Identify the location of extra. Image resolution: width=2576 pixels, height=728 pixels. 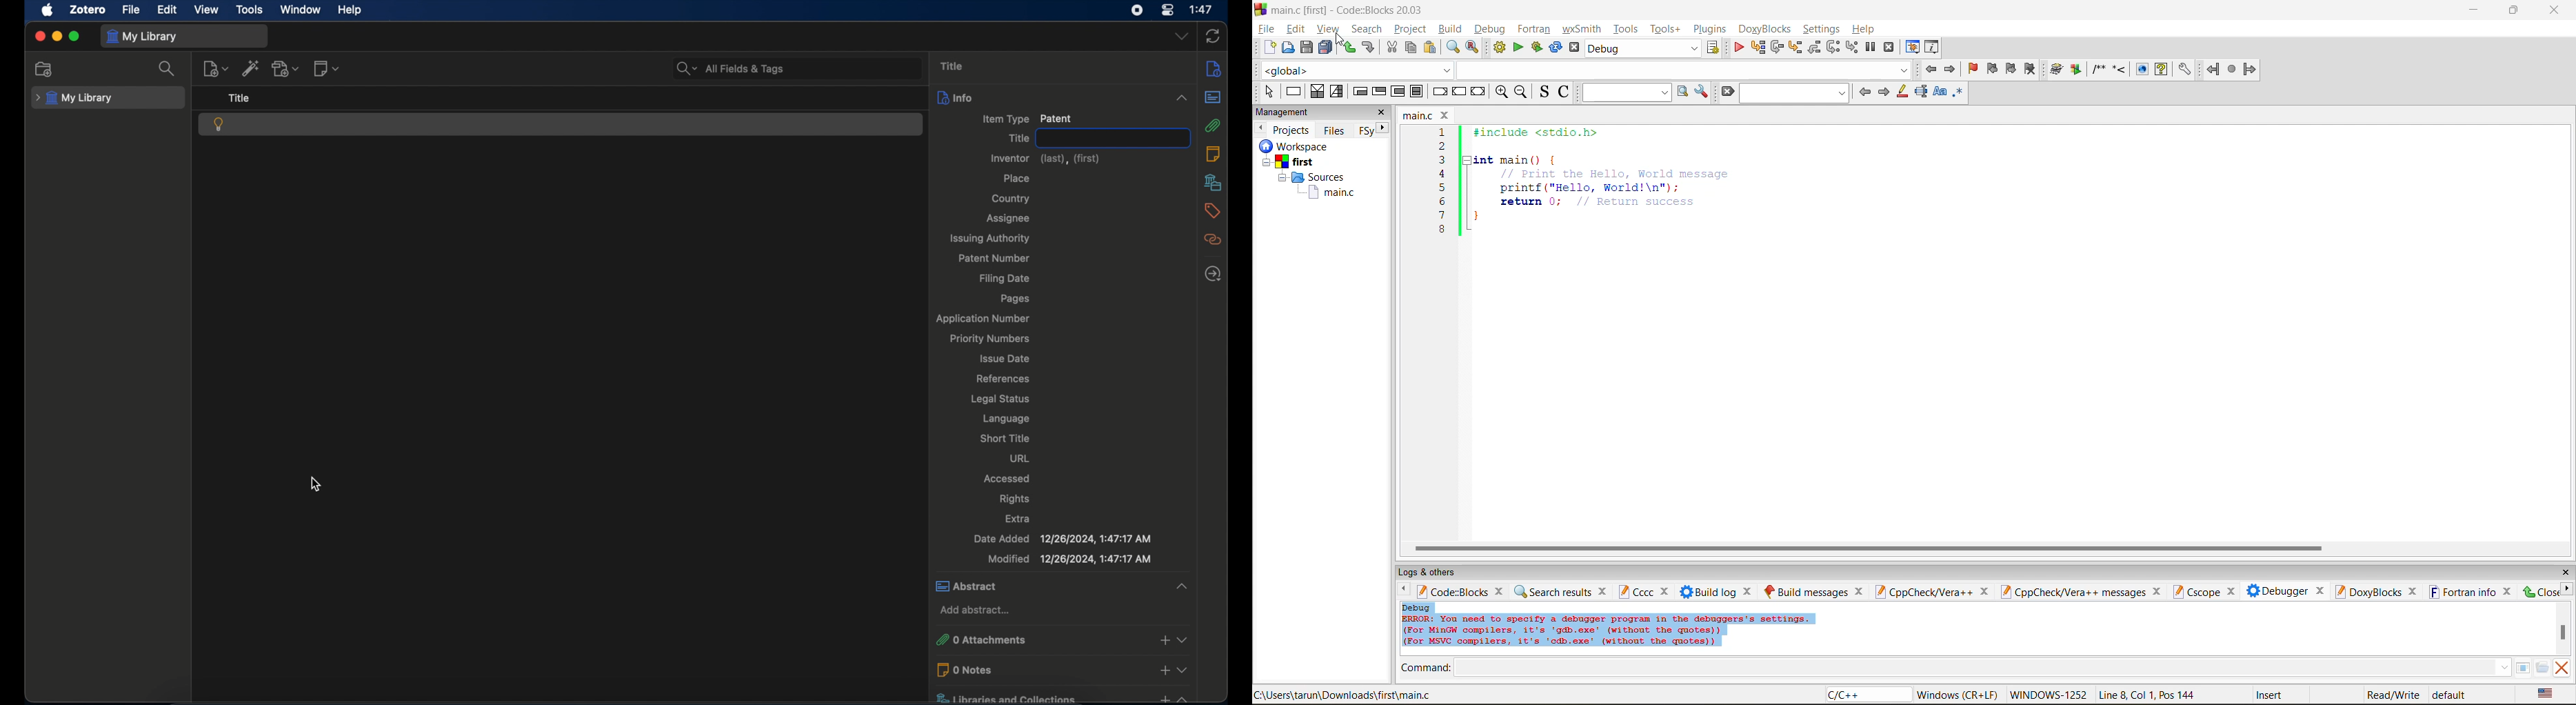
(1018, 518).